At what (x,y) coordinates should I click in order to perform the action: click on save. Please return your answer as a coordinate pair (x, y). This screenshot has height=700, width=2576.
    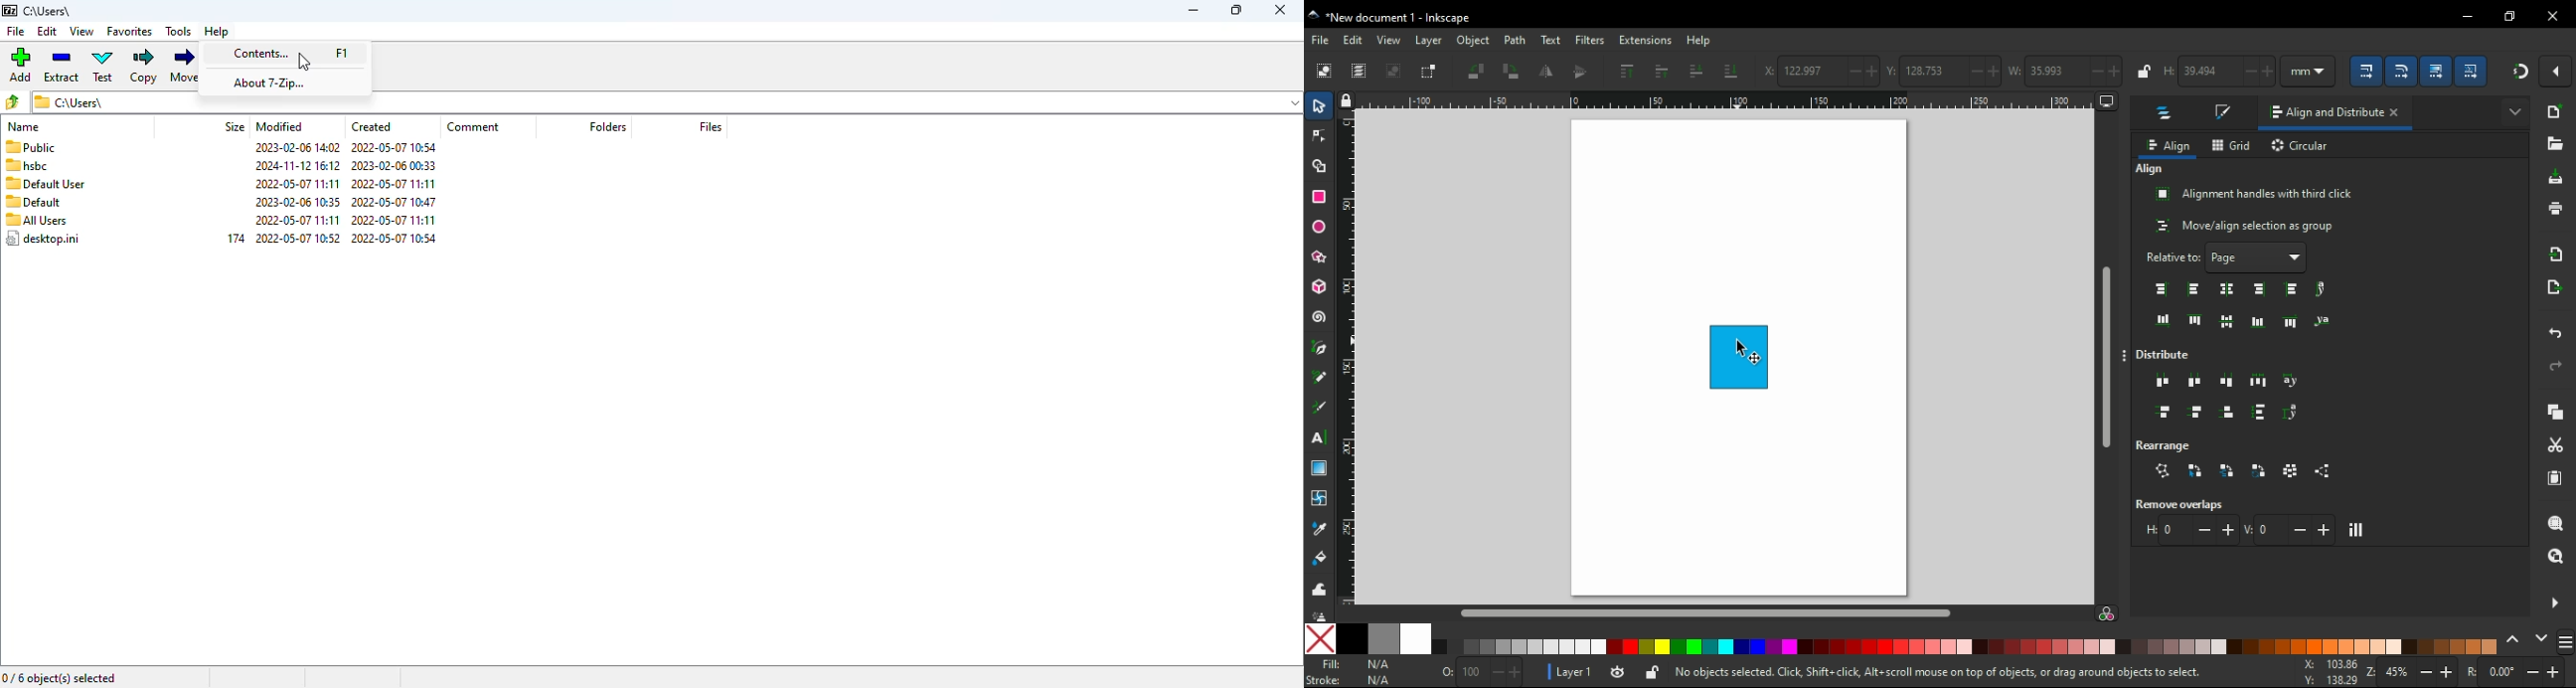
    Looking at the image, I should click on (2556, 179).